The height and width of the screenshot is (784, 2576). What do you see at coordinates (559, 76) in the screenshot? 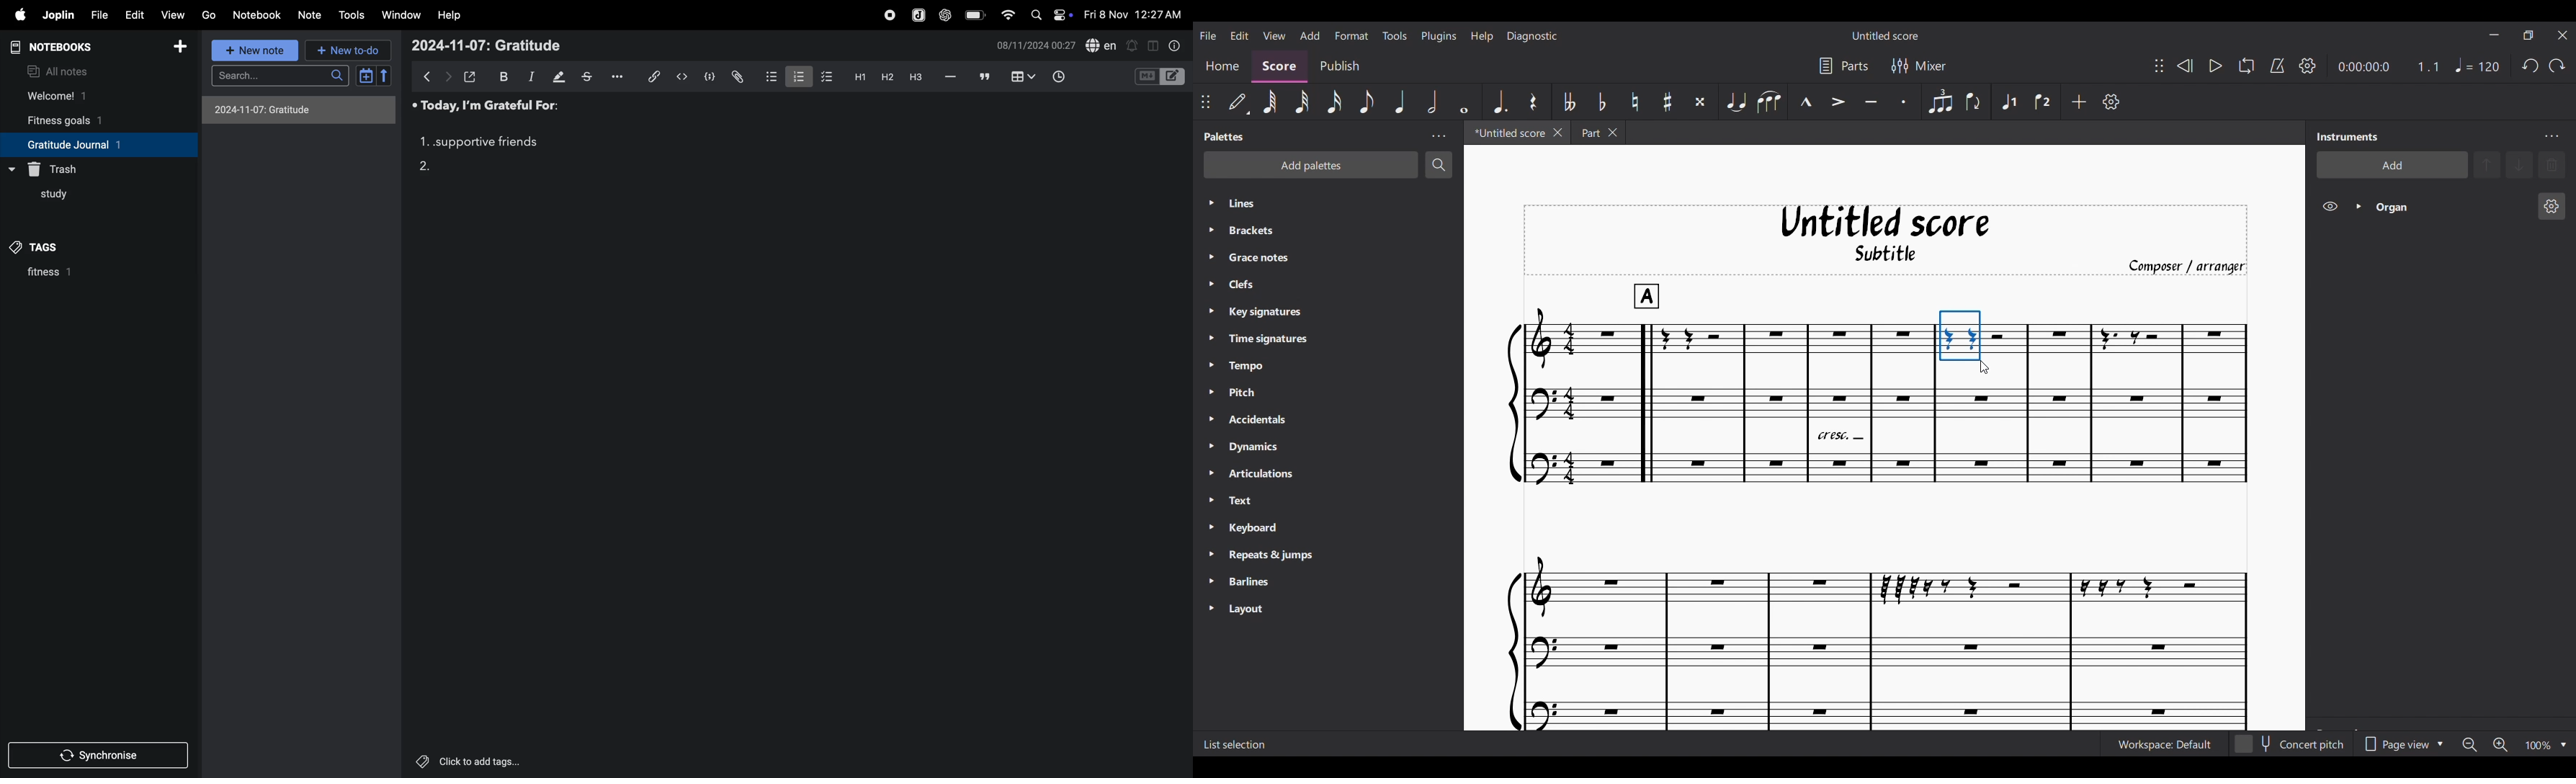
I see `highlight` at bounding box center [559, 76].